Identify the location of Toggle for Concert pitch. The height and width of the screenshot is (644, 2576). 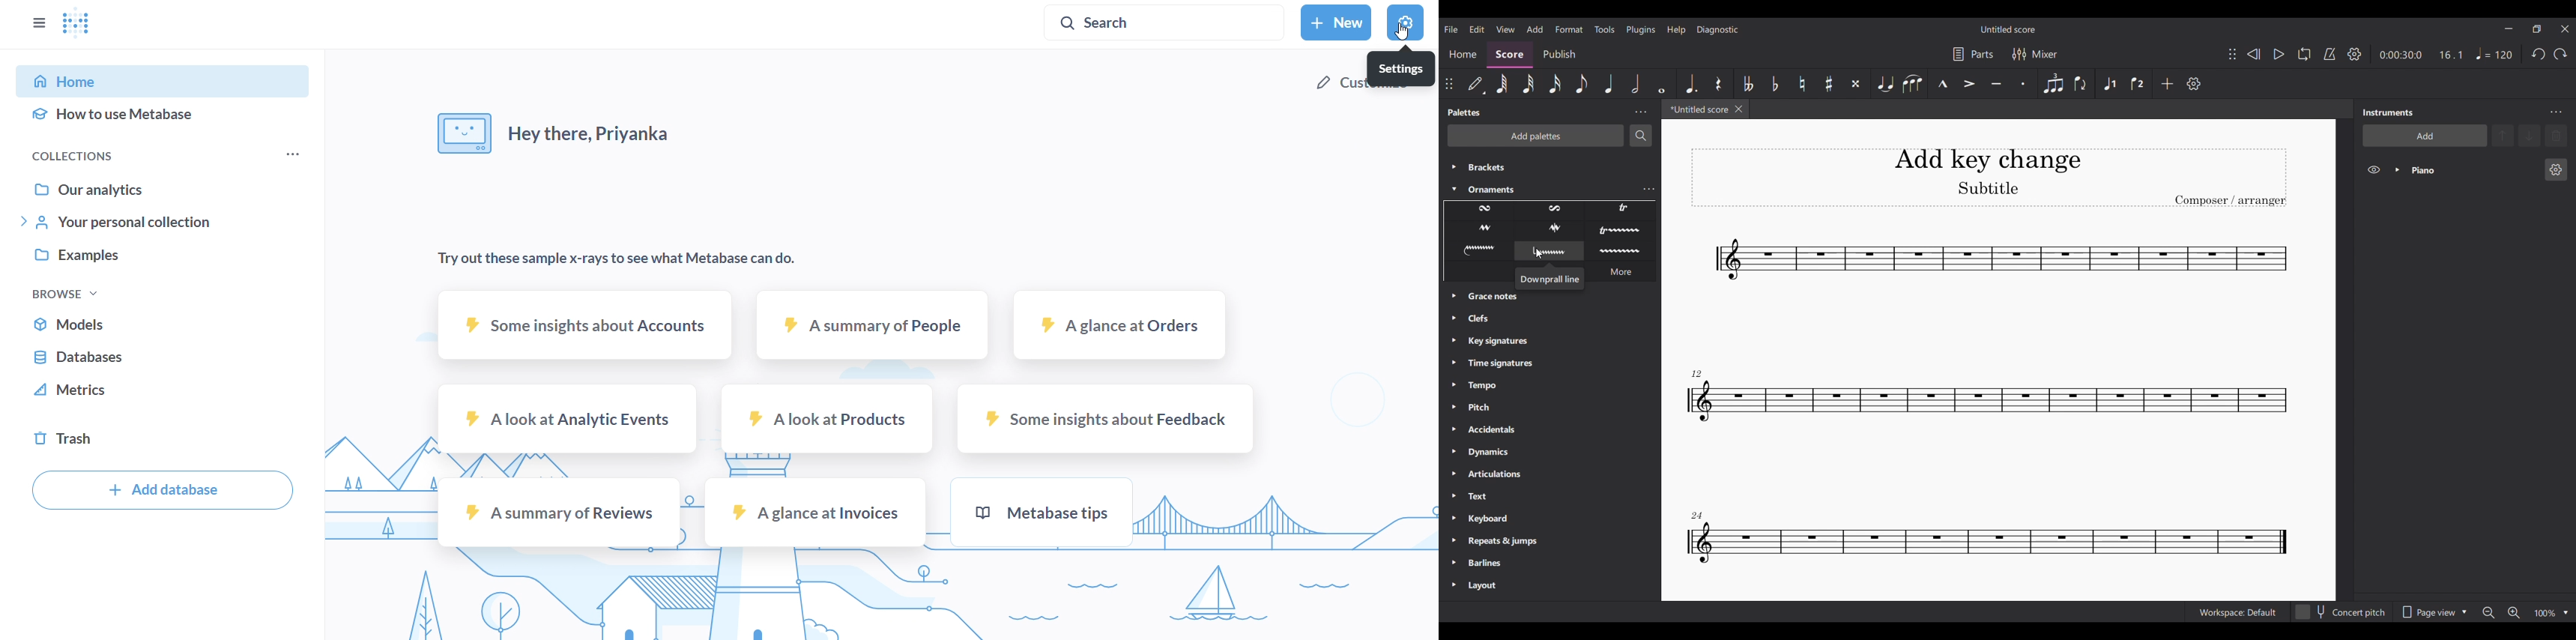
(2342, 612).